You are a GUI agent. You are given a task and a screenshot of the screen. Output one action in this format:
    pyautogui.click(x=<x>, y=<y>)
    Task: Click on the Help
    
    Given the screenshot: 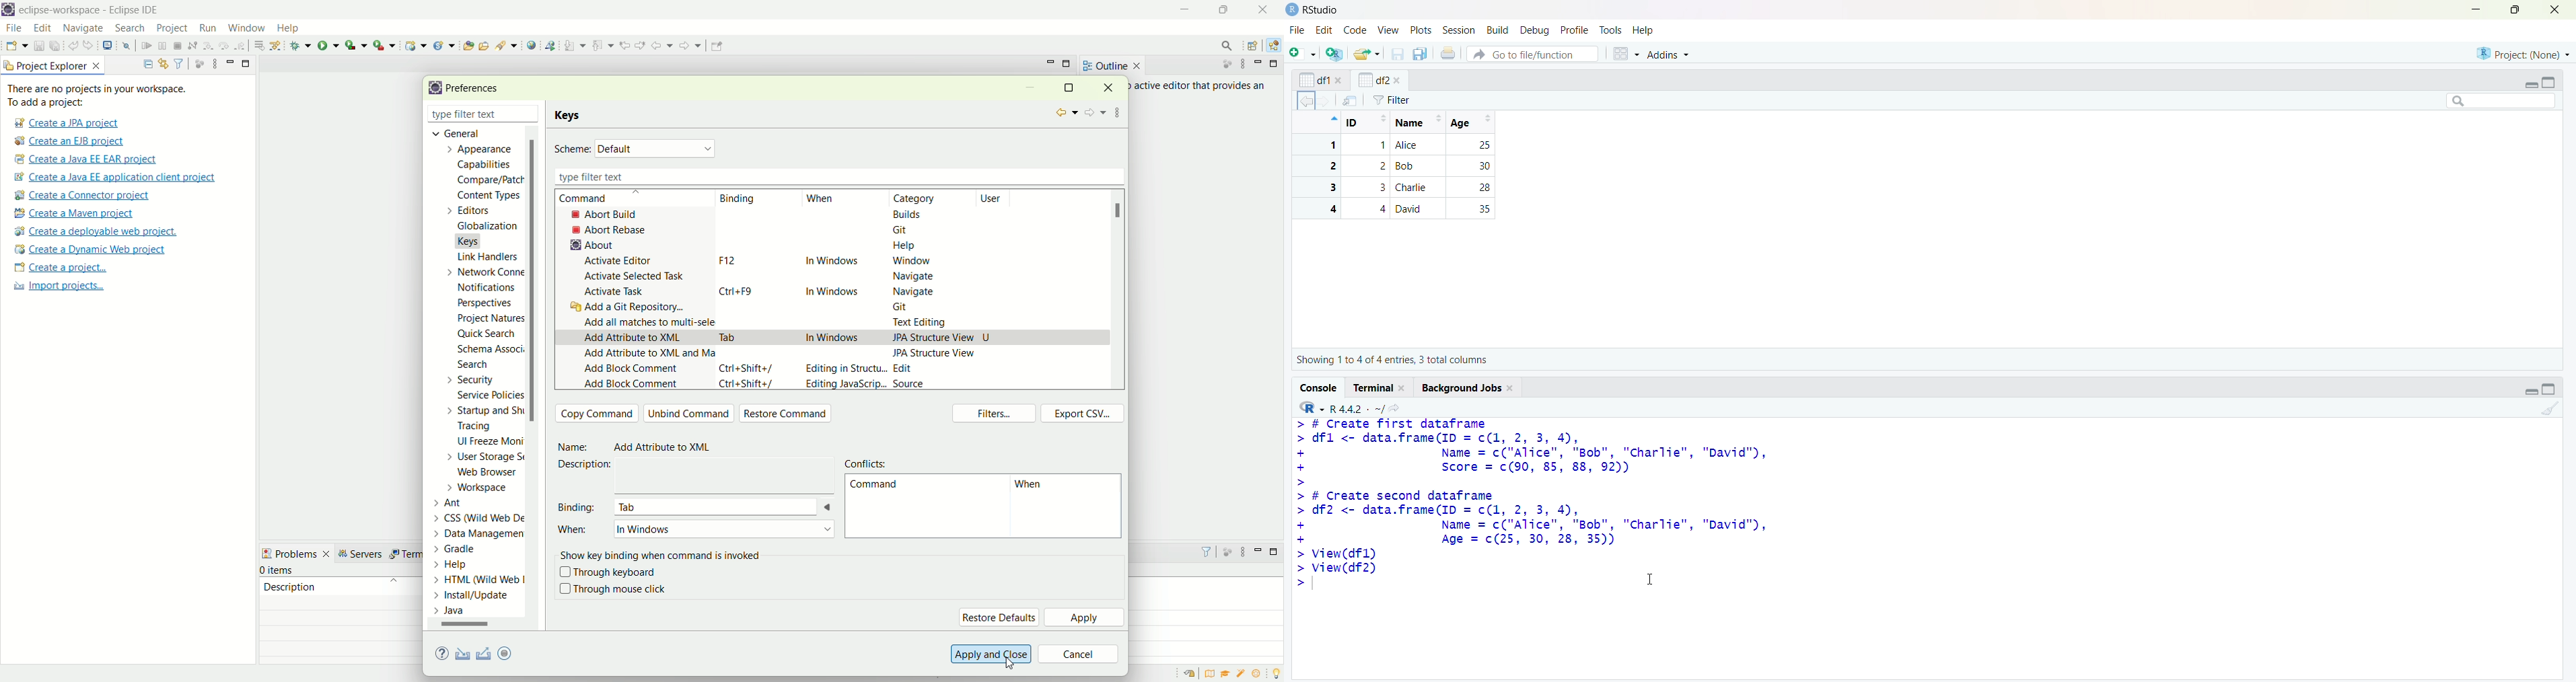 What is the action you would take?
    pyautogui.click(x=465, y=566)
    